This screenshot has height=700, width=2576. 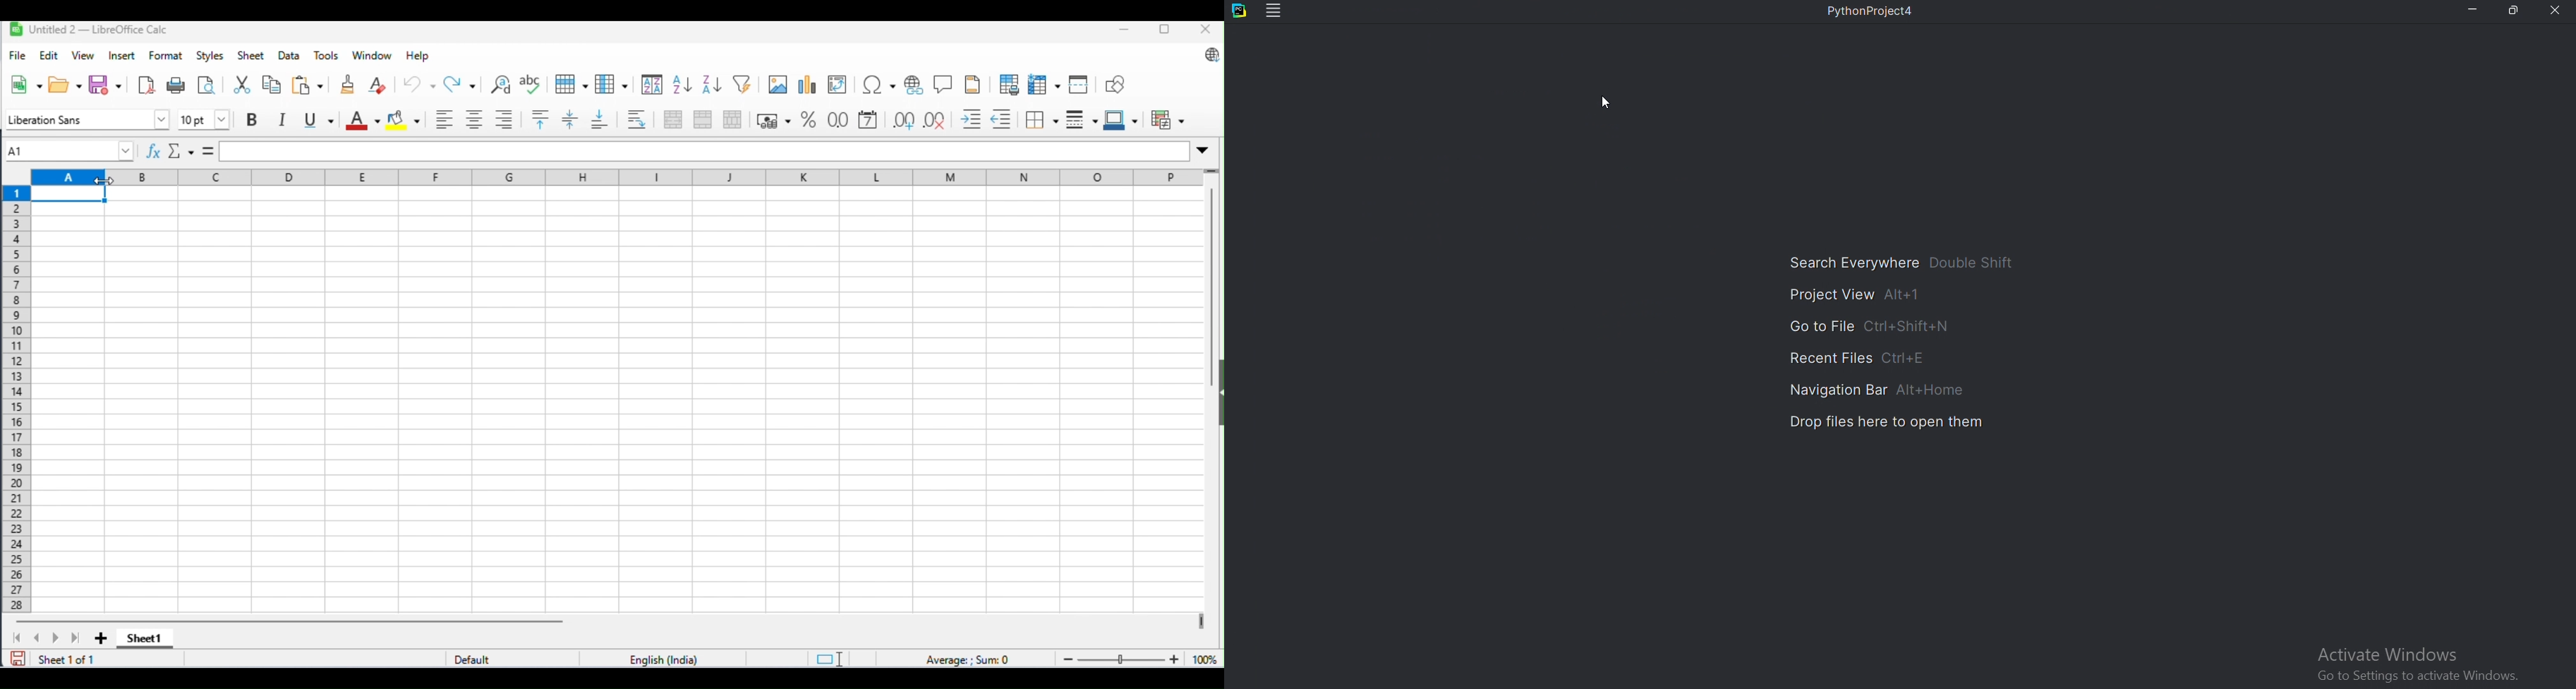 What do you see at coordinates (1083, 117) in the screenshot?
I see `border style` at bounding box center [1083, 117].